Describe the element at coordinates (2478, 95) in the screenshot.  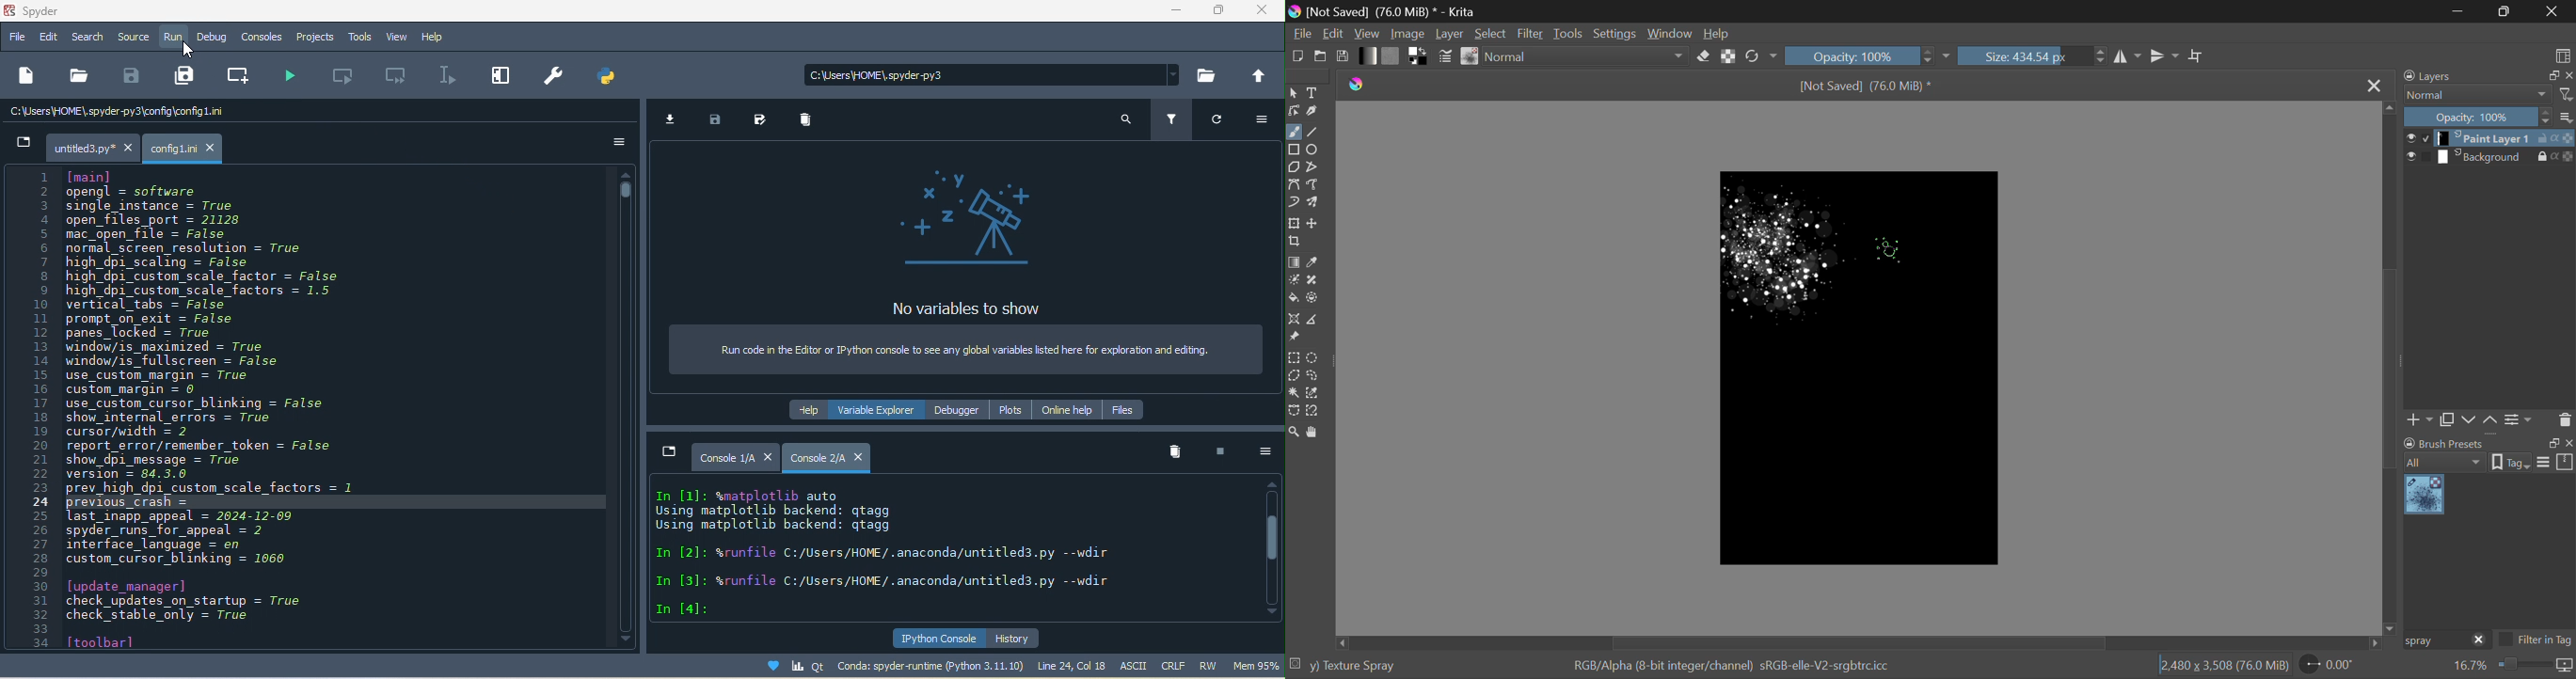
I see `normal` at that location.